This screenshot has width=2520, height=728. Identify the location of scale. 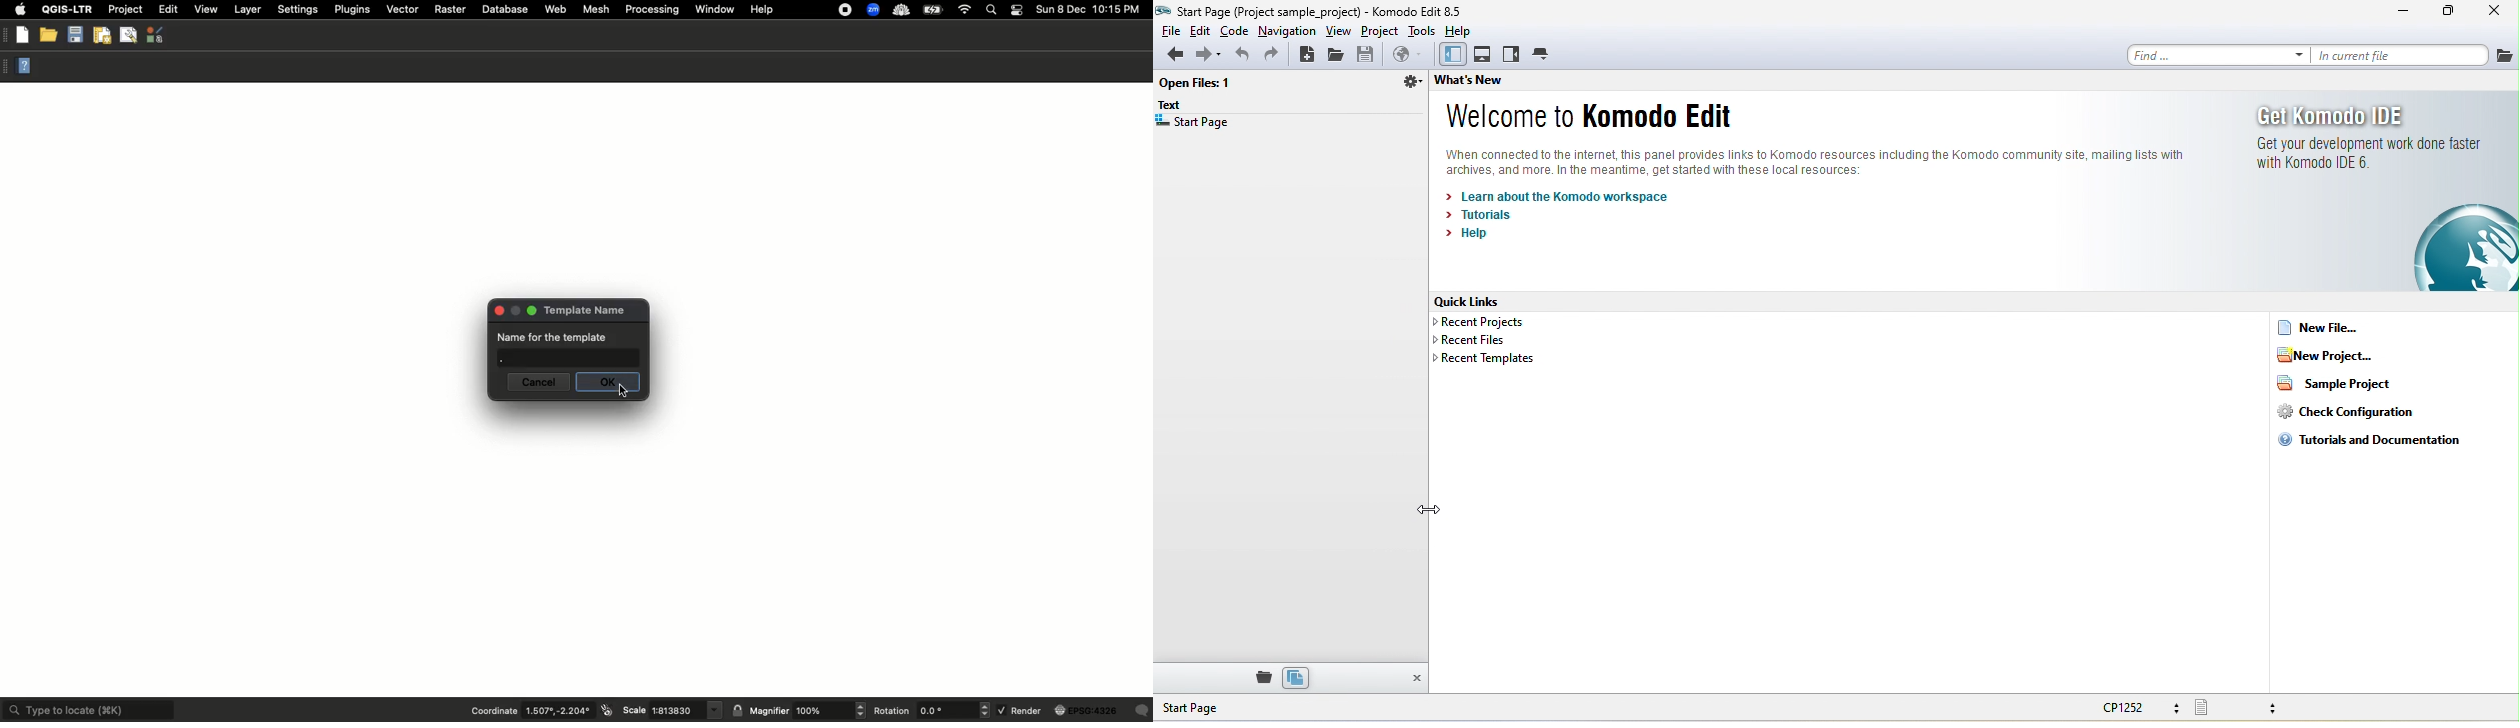
(686, 710).